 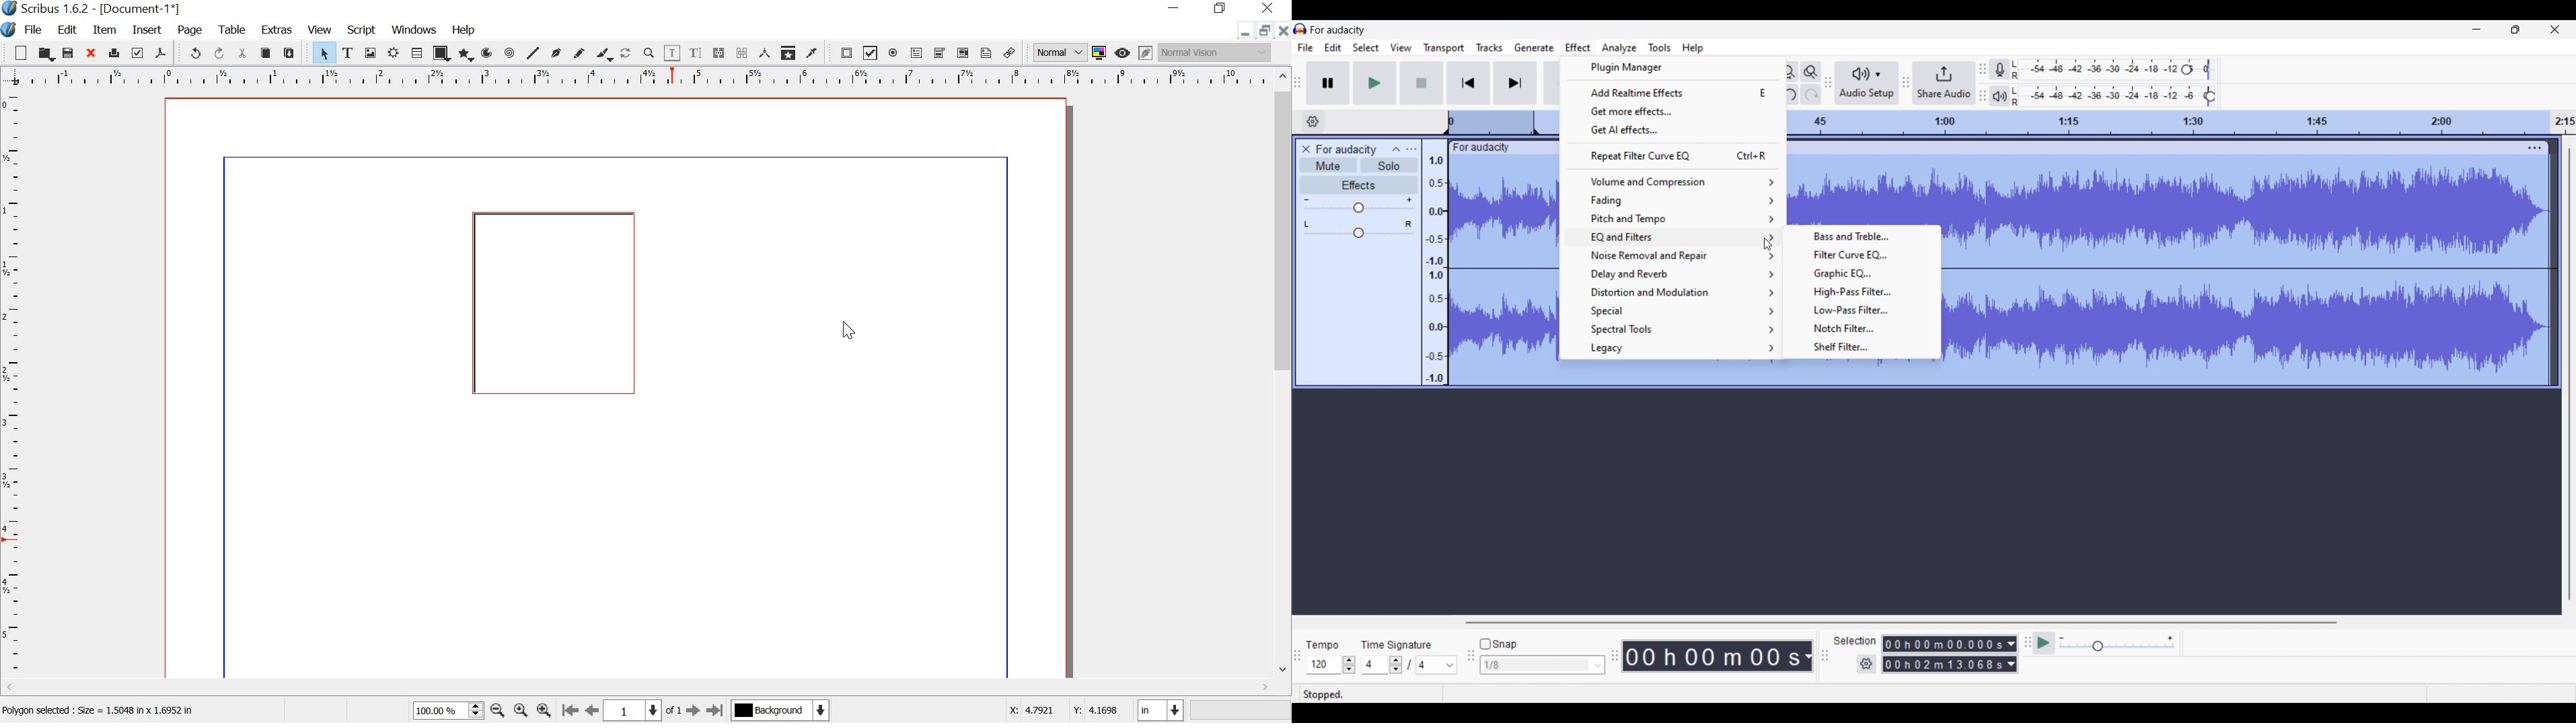 I want to click on TIme signature, so click(x=1397, y=643).